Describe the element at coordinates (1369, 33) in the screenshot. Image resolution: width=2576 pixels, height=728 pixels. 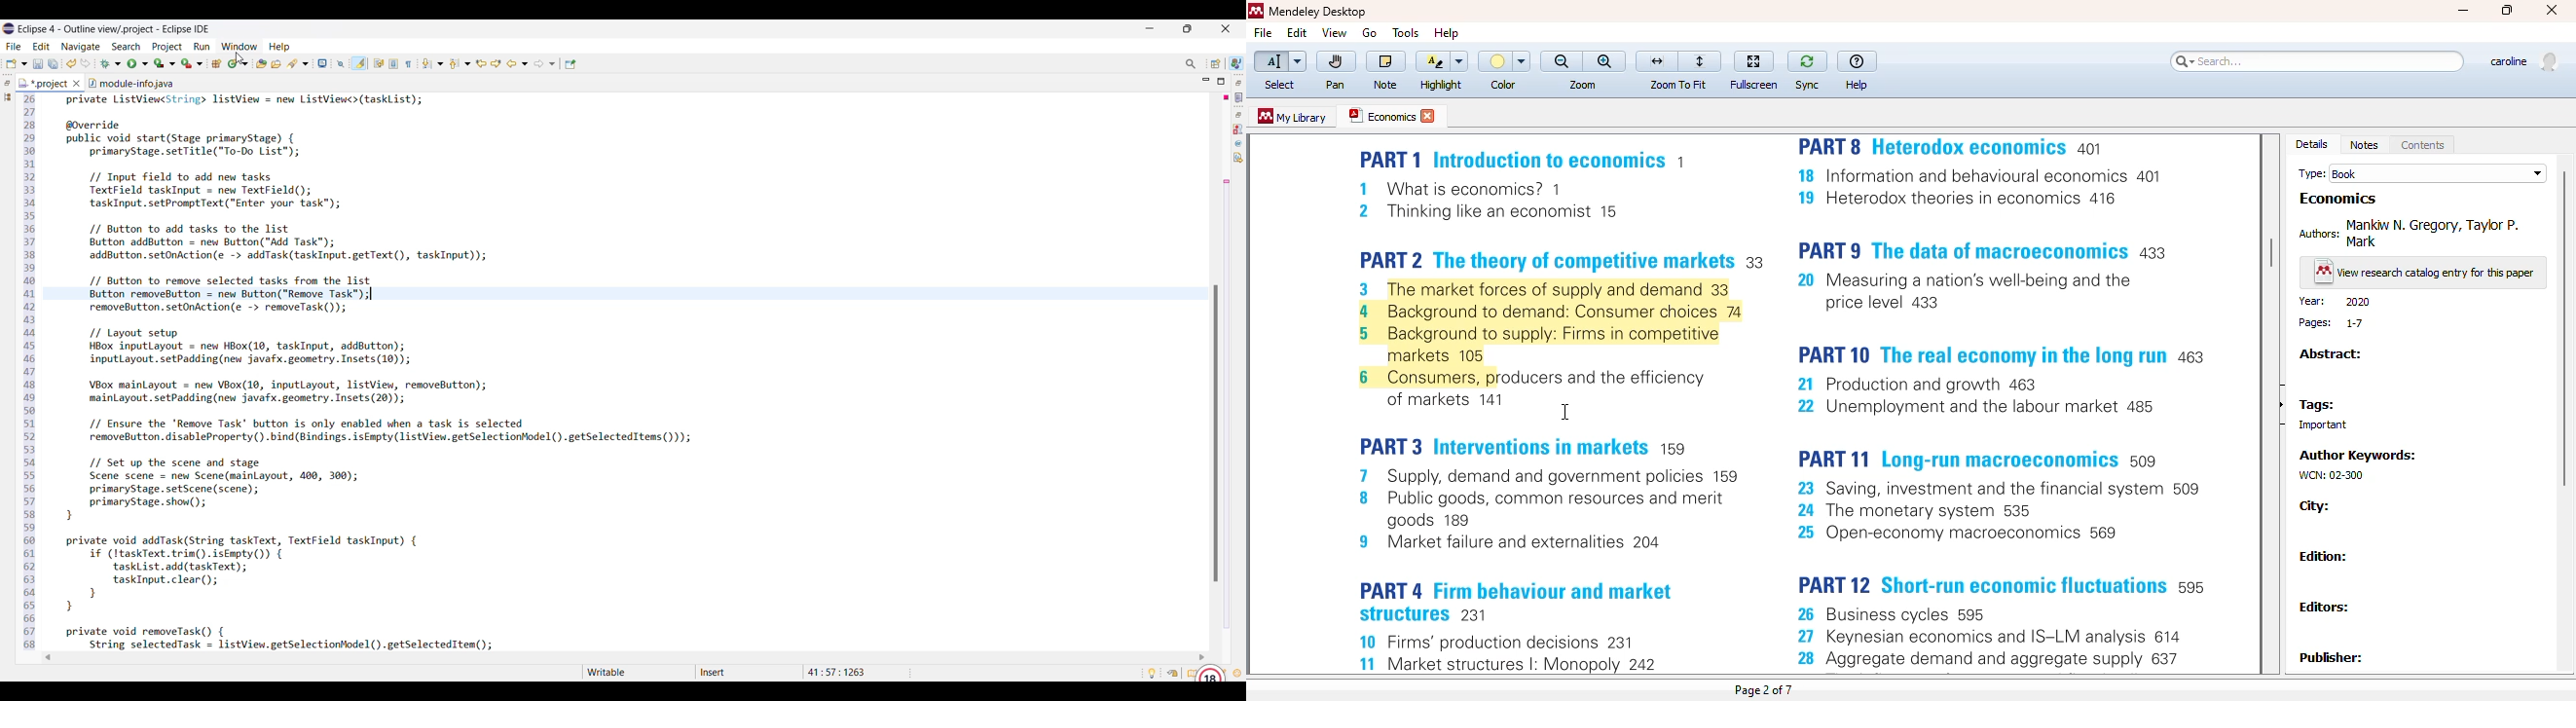
I see `go` at that location.